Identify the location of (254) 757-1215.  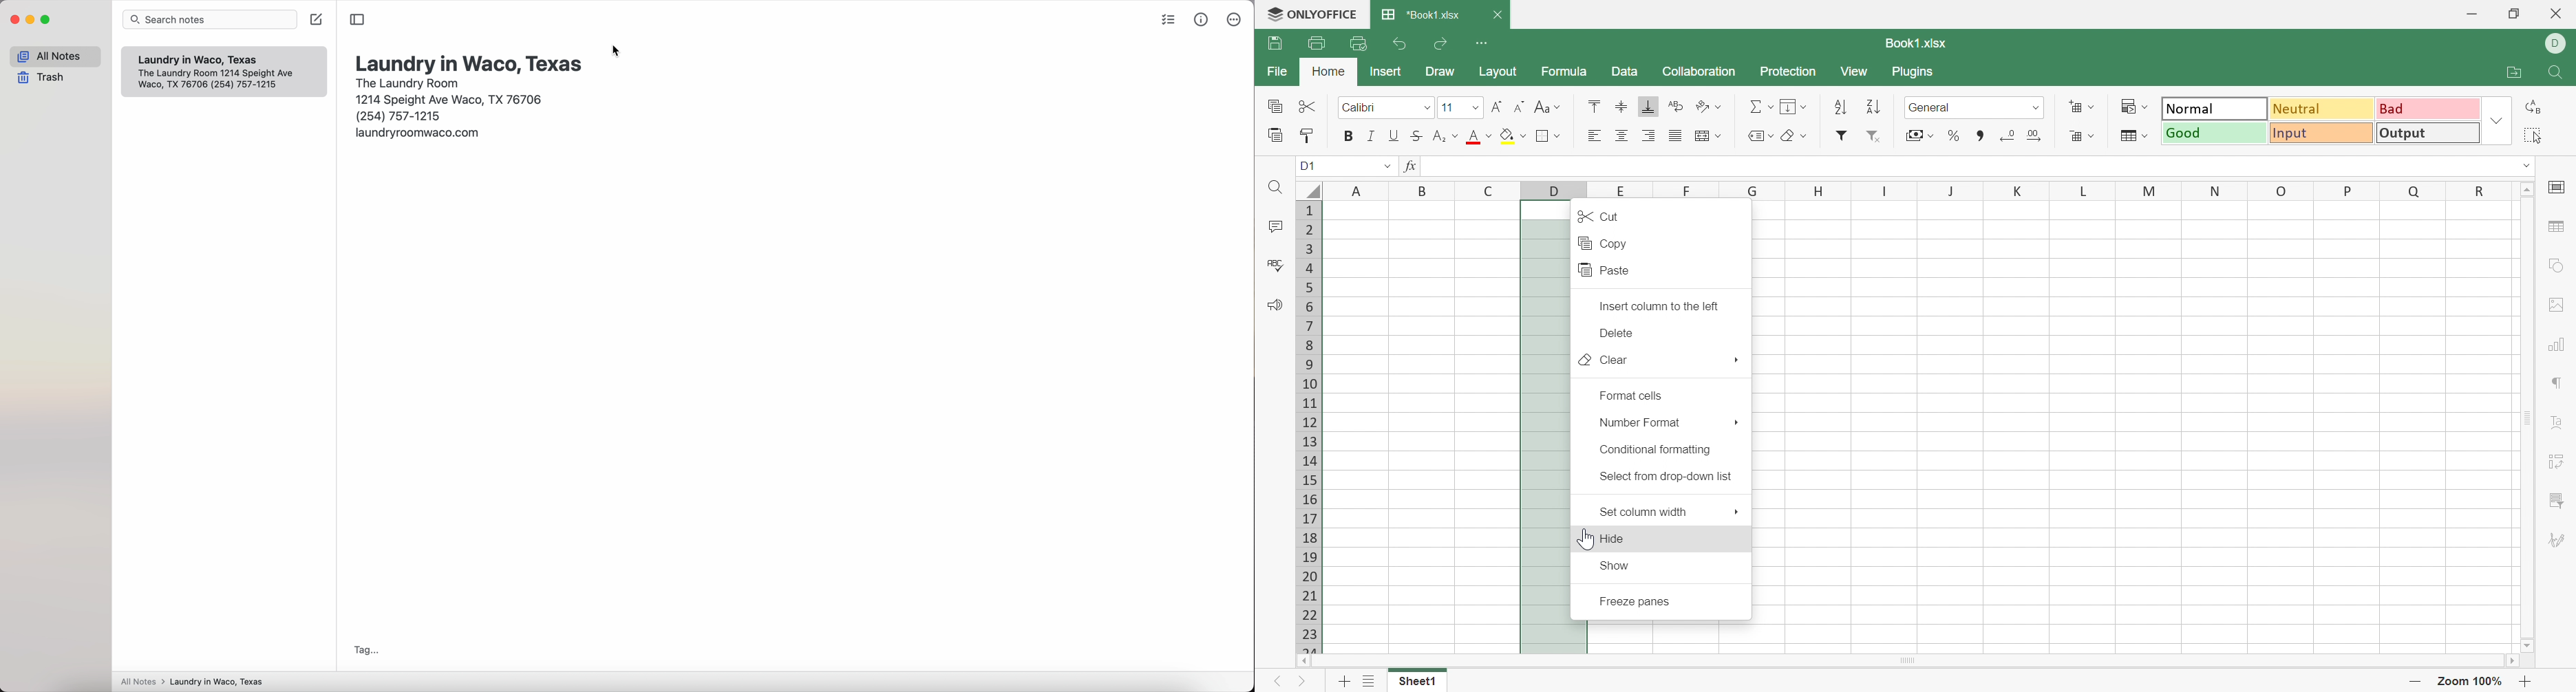
(399, 115).